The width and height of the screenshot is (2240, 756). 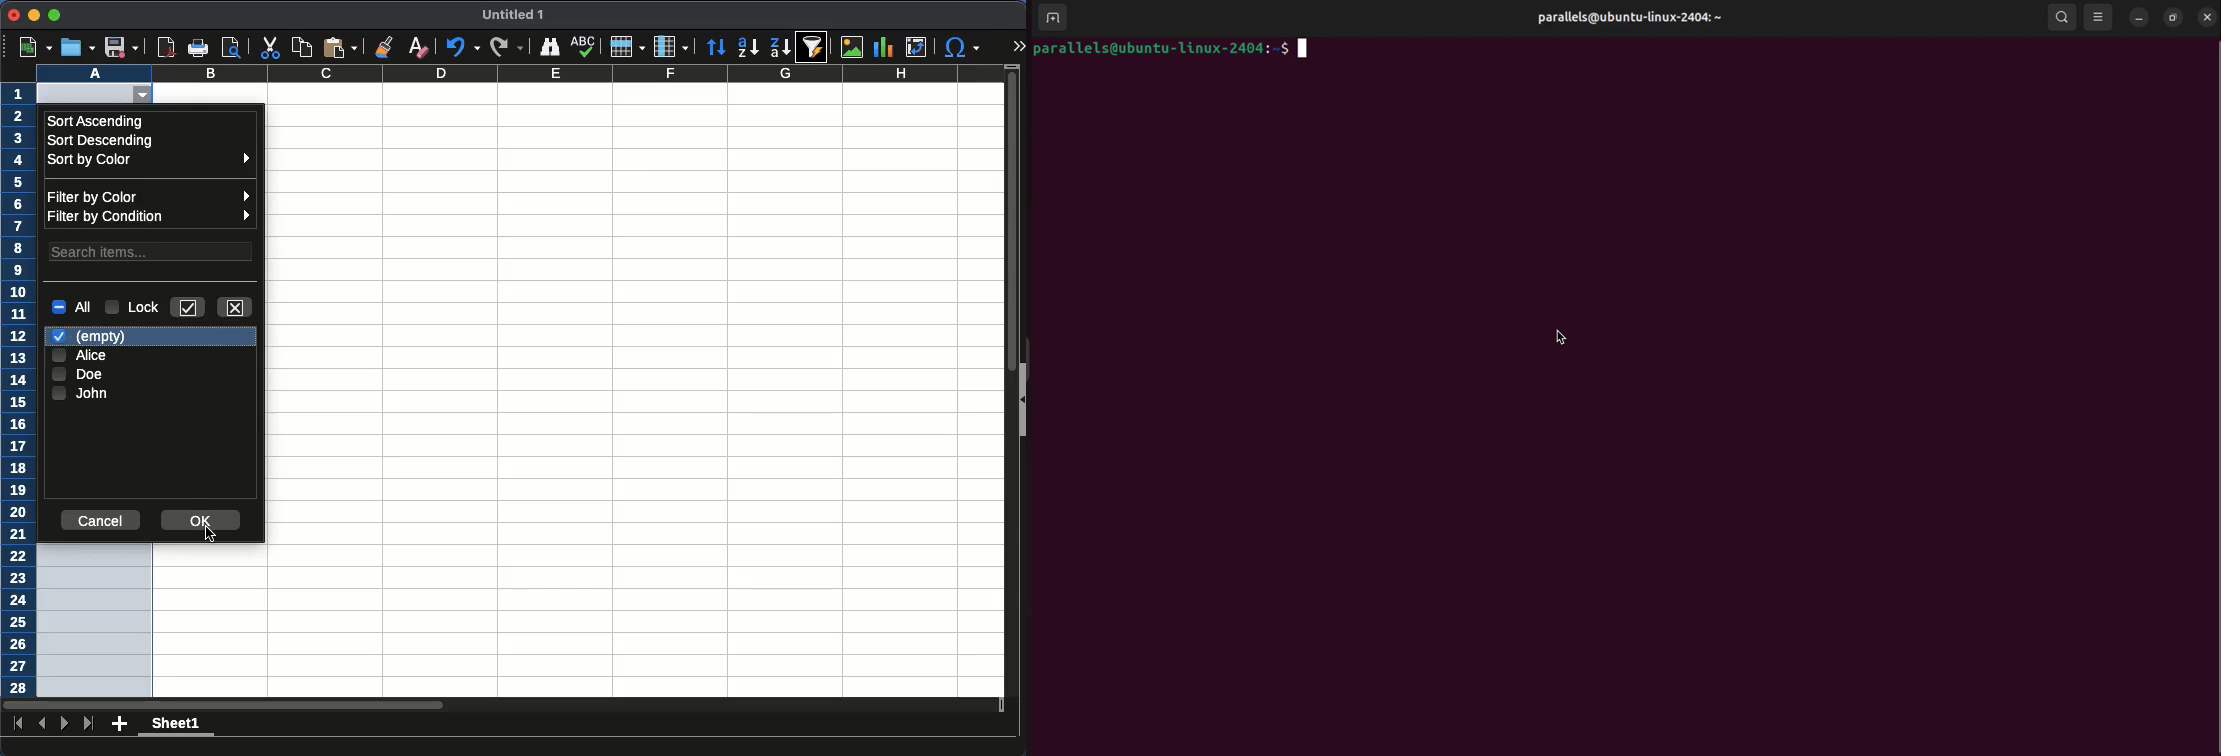 What do you see at coordinates (200, 520) in the screenshot?
I see `ok` at bounding box center [200, 520].